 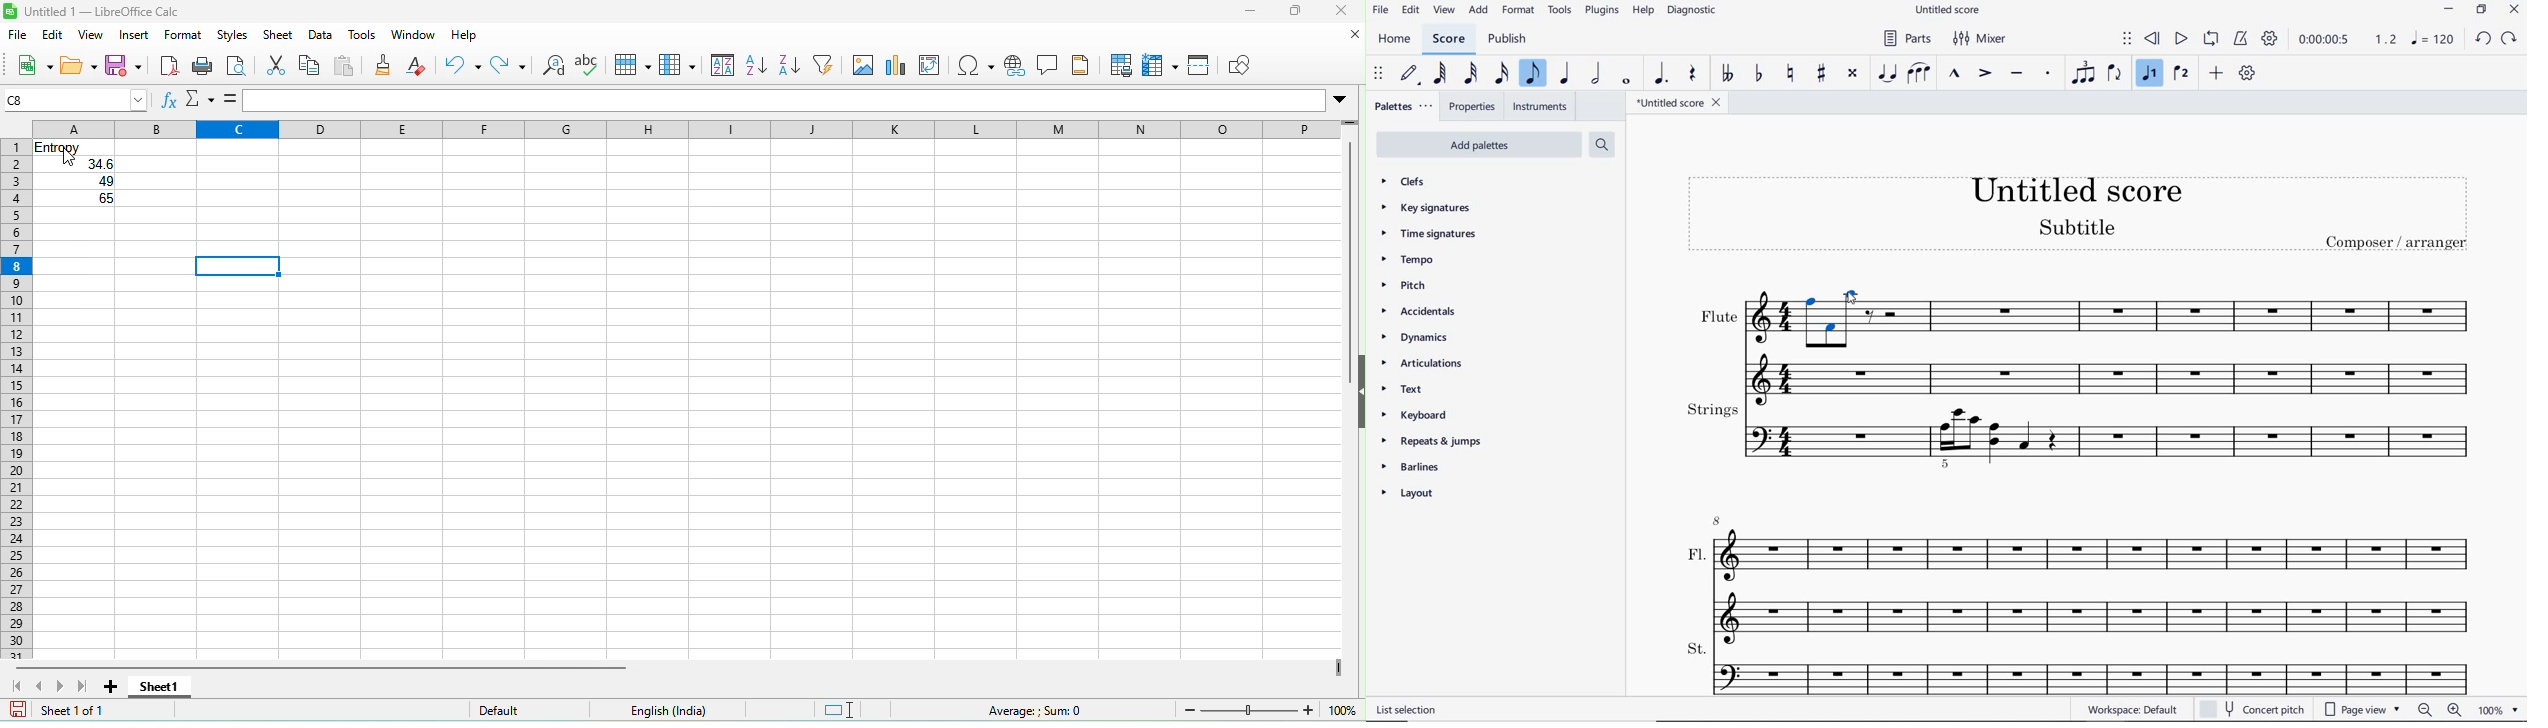 What do you see at coordinates (2347, 39) in the screenshot?
I see `PLAY TIME` at bounding box center [2347, 39].